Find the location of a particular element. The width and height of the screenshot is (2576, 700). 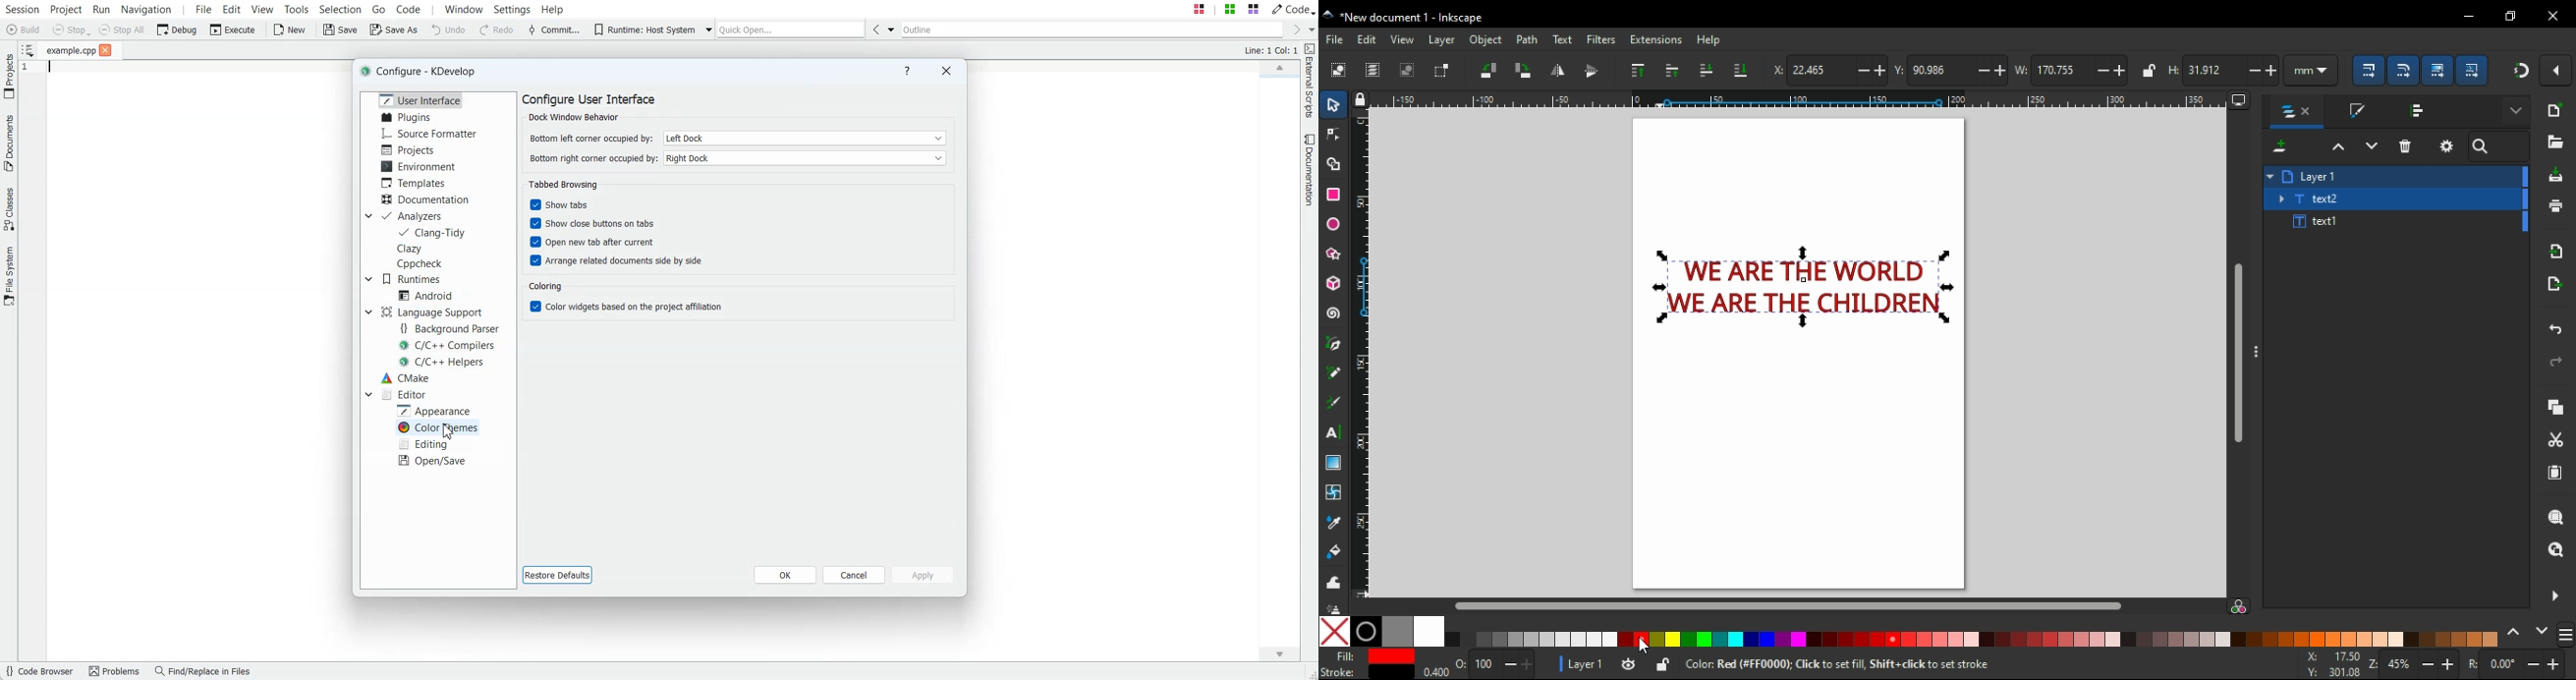

Scroll up is located at coordinates (1279, 66).